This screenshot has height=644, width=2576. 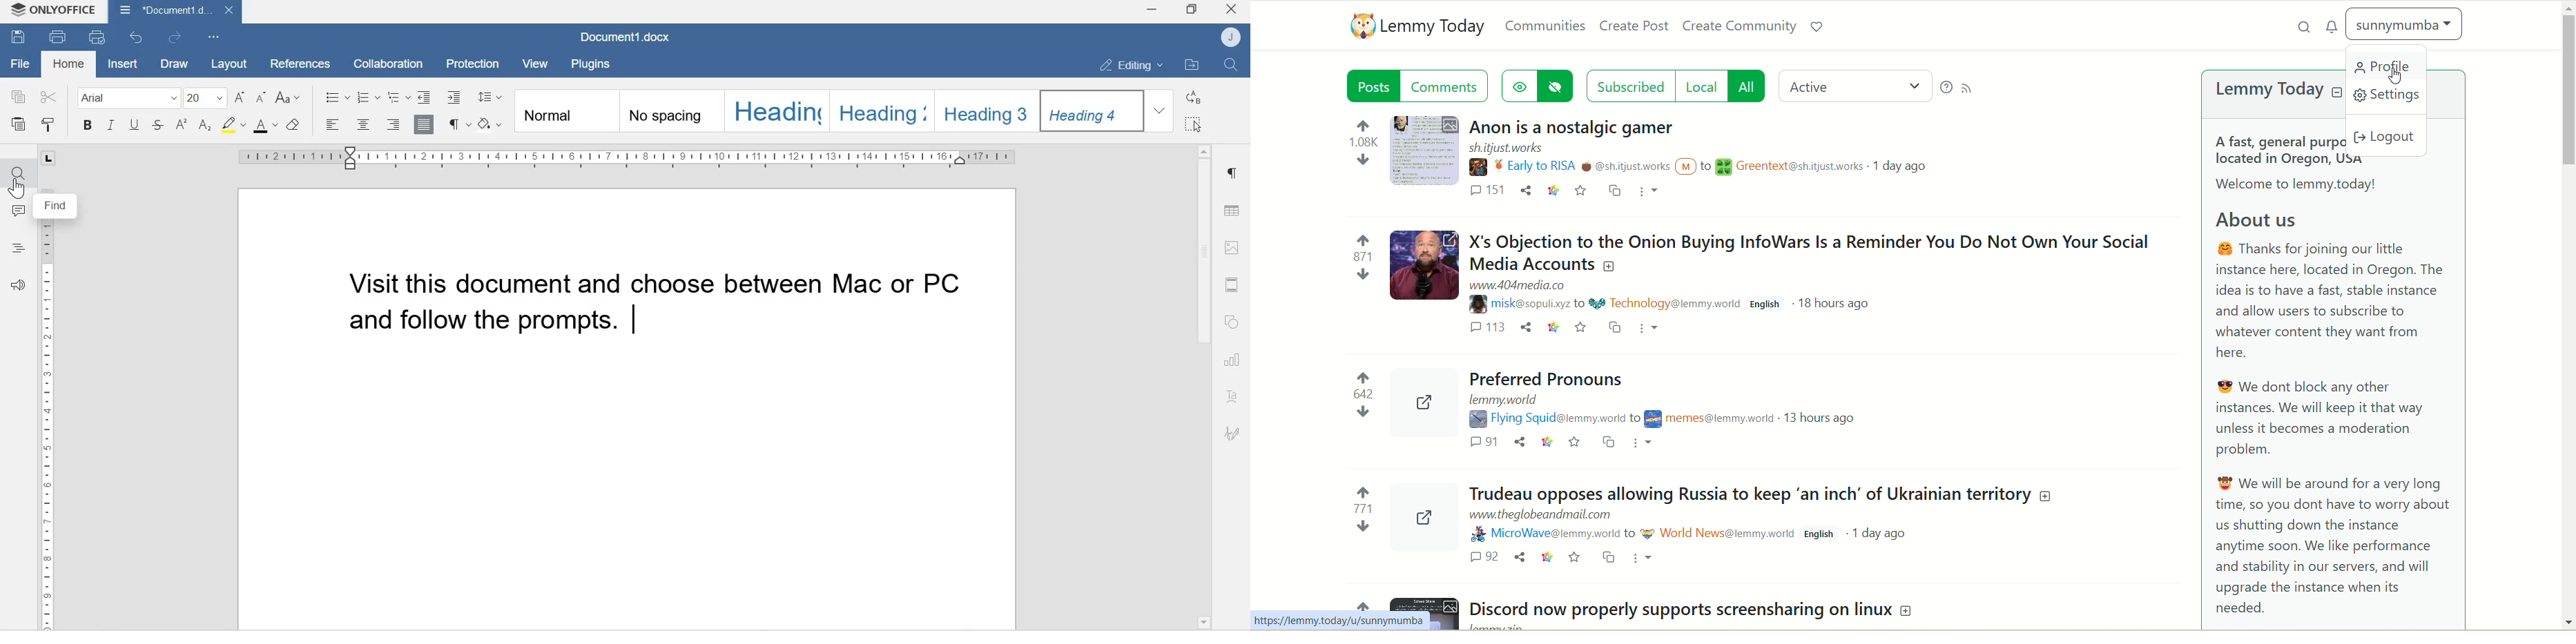 I want to click on Increment font size, so click(x=241, y=97).